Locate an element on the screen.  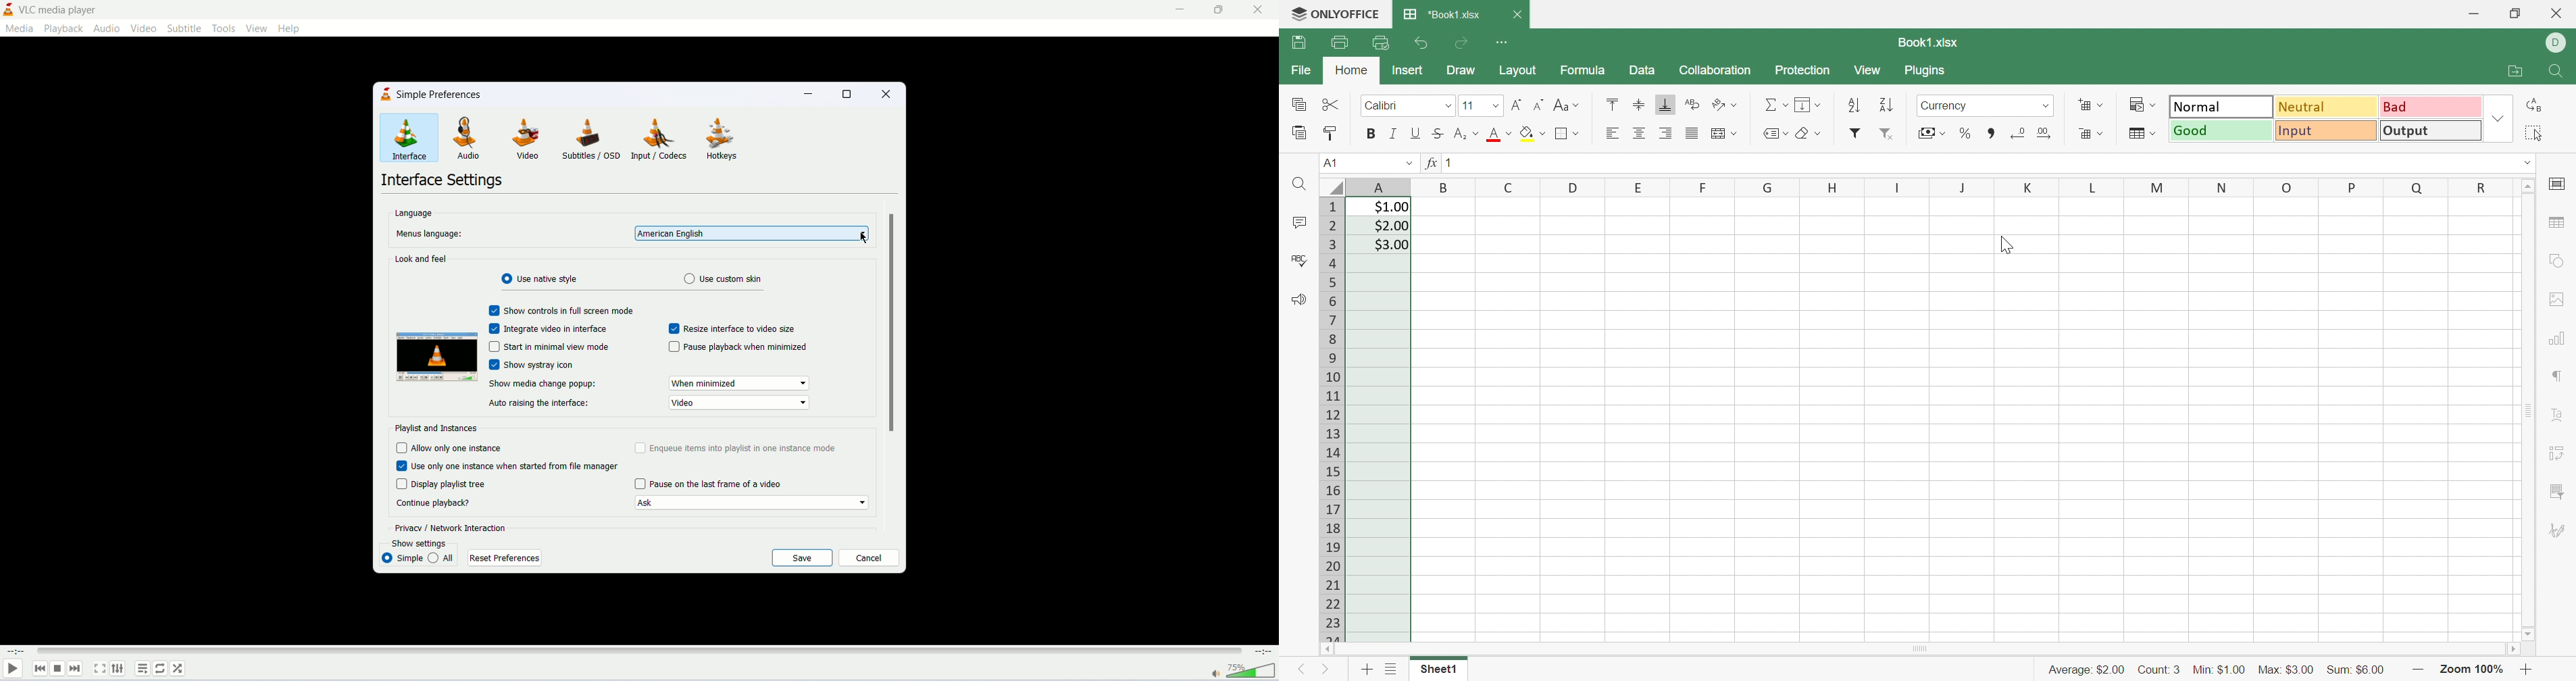
Conditional formatting is located at coordinates (2141, 104).